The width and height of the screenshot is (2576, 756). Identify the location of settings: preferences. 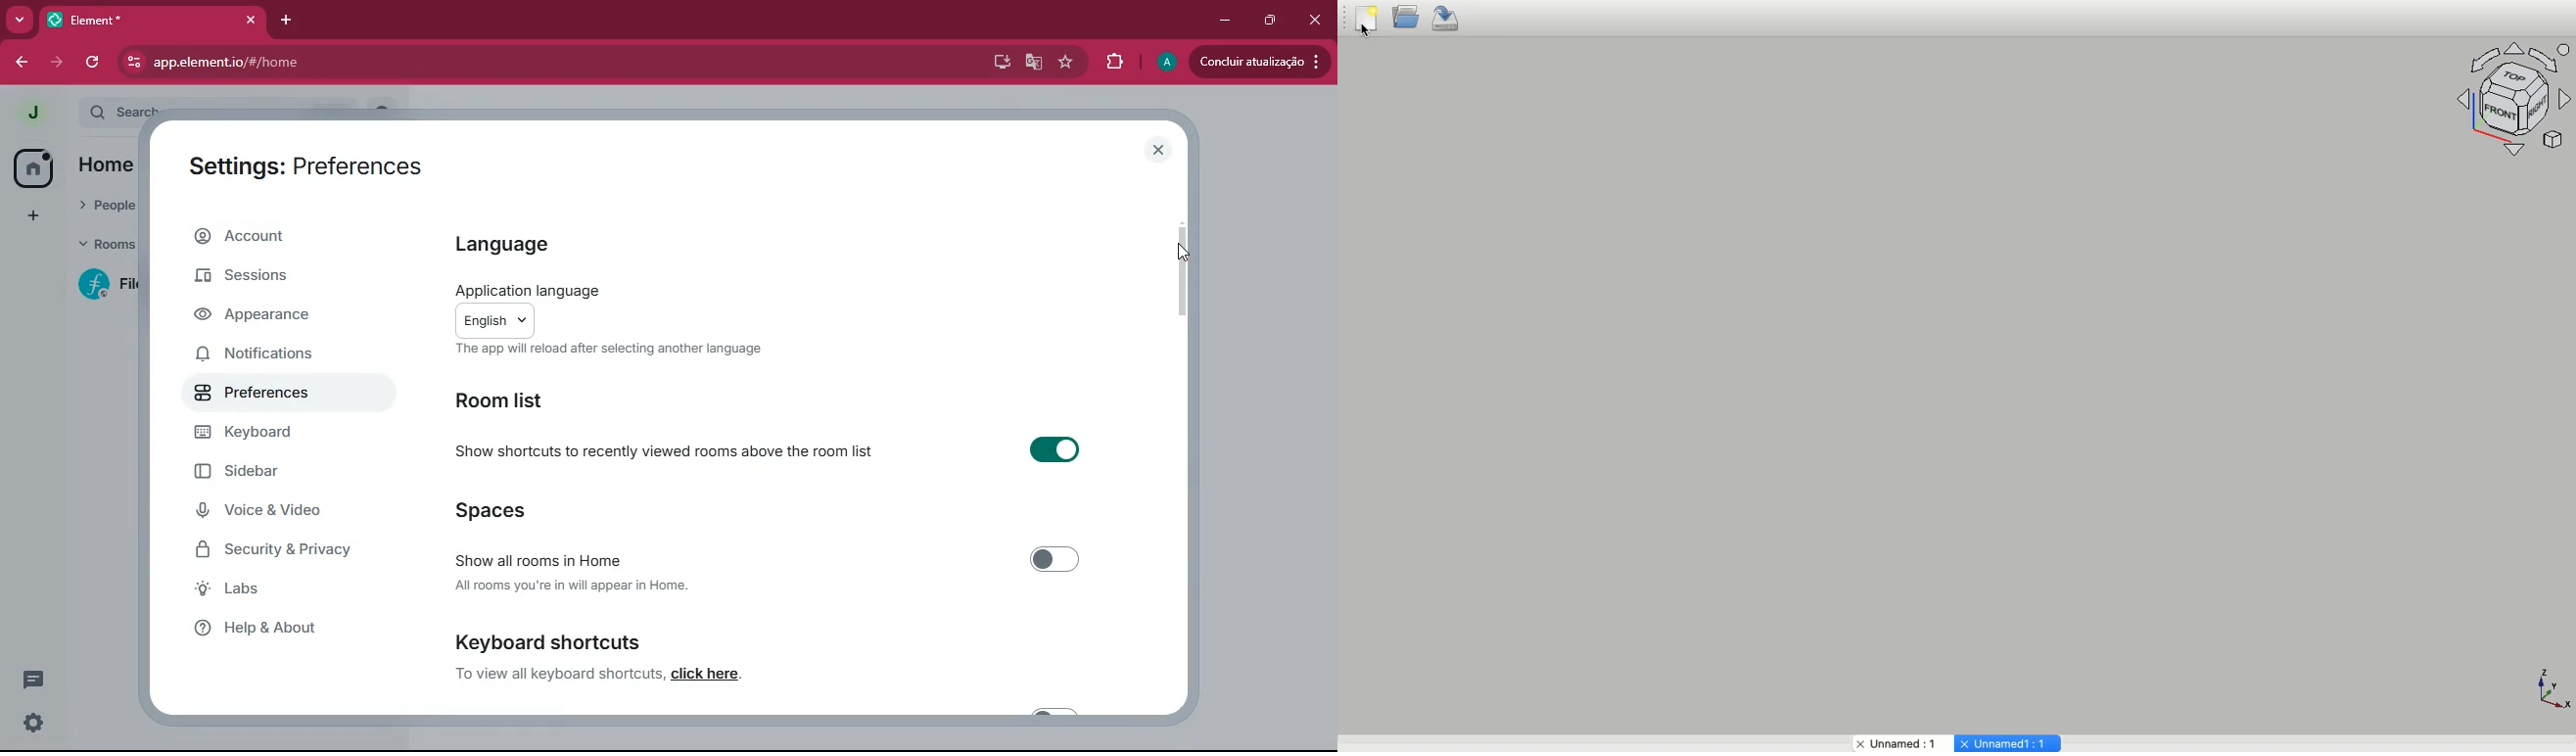
(298, 163).